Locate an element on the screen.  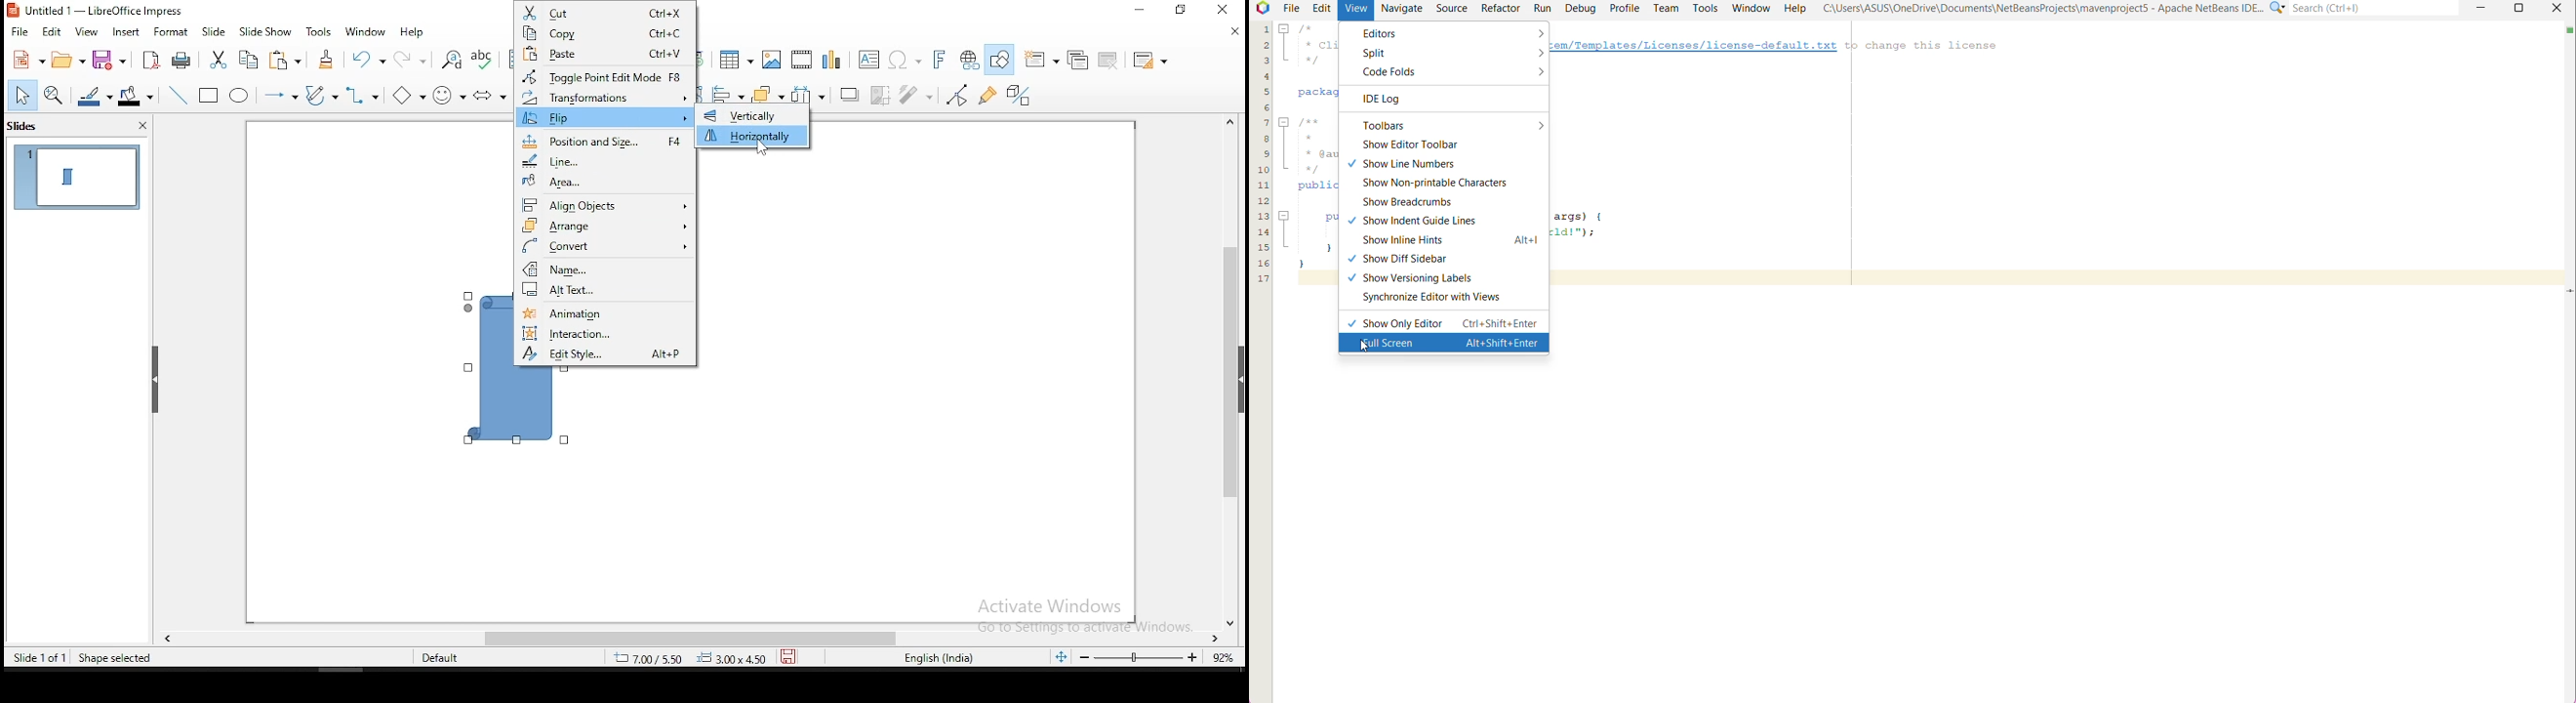
zoom level is located at coordinates (1221, 656).